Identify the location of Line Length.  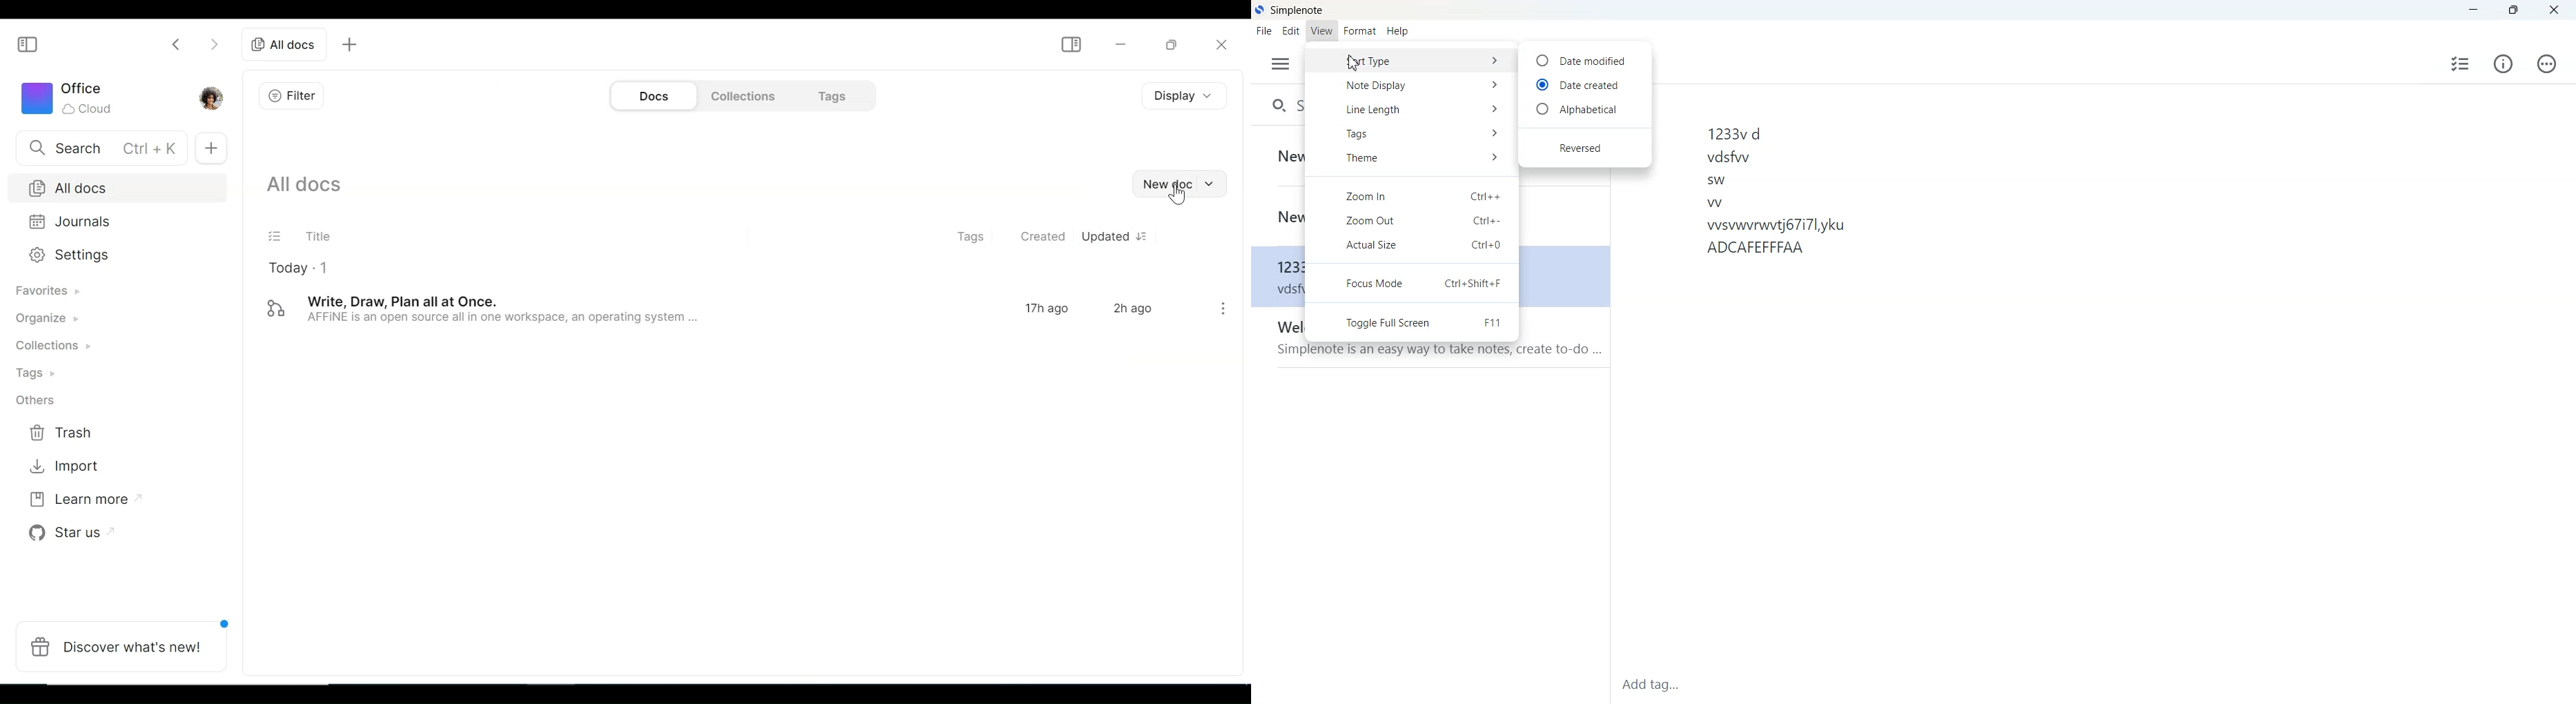
(1412, 108).